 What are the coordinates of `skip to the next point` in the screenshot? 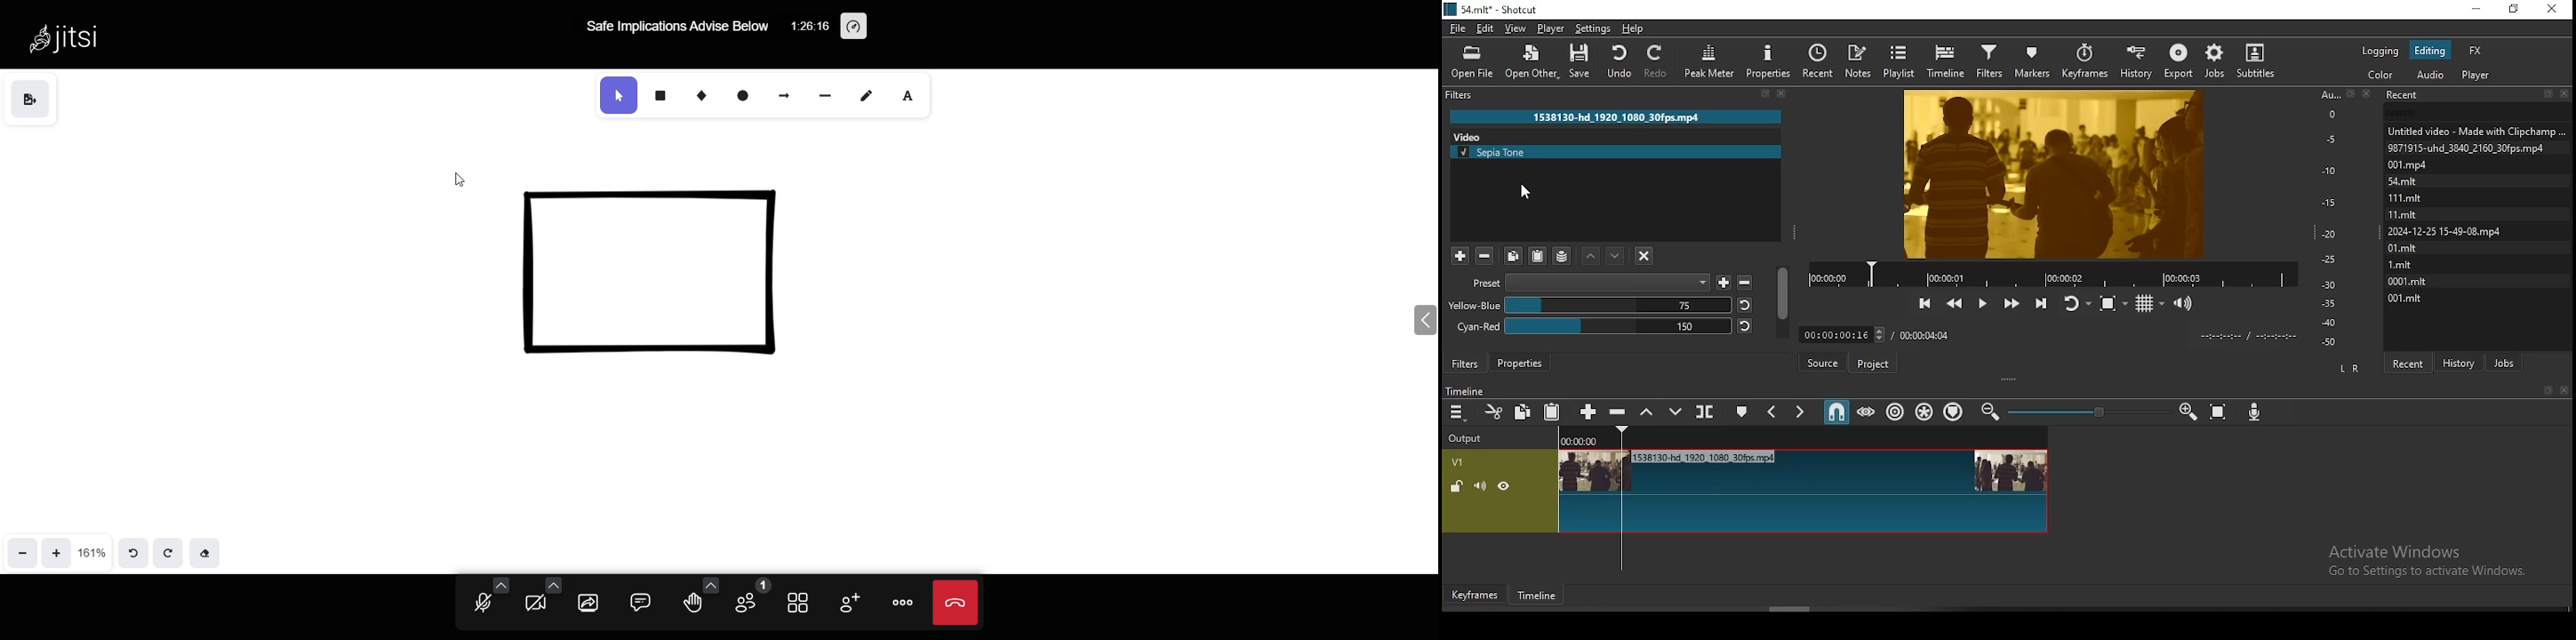 It's located at (2042, 303).